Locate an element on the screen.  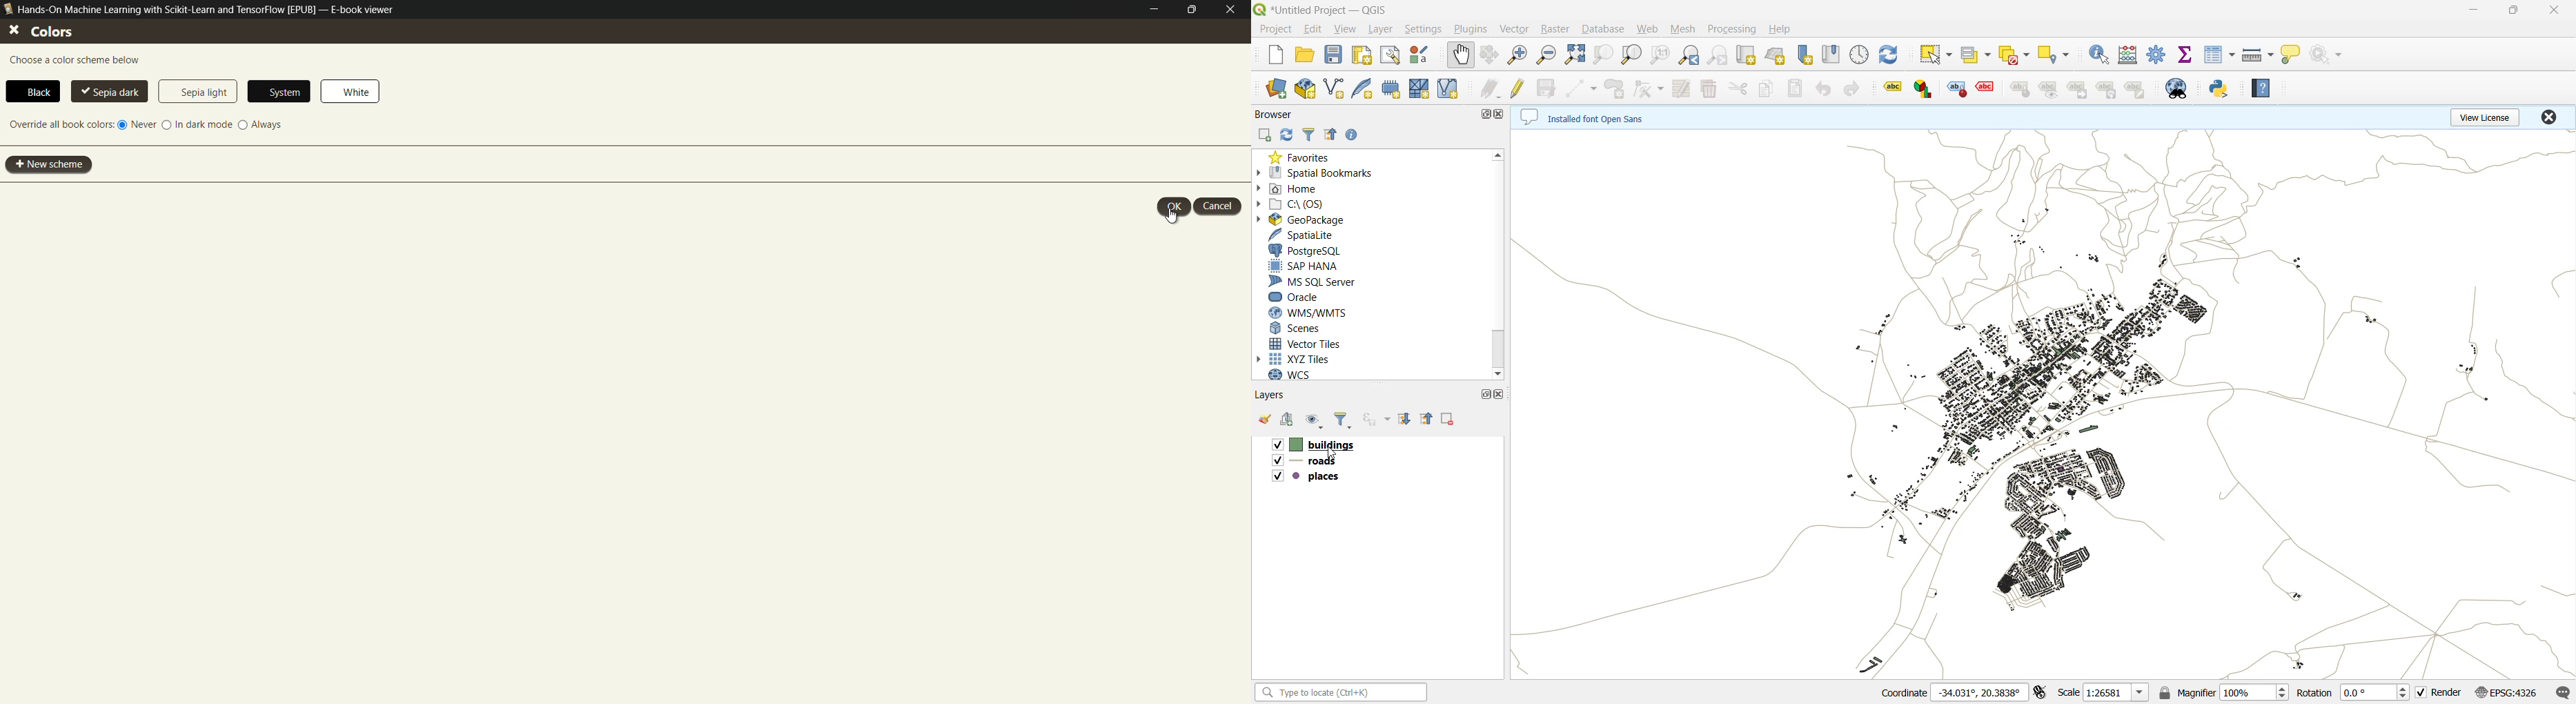
cancel is located at coordinates (1219, 207).